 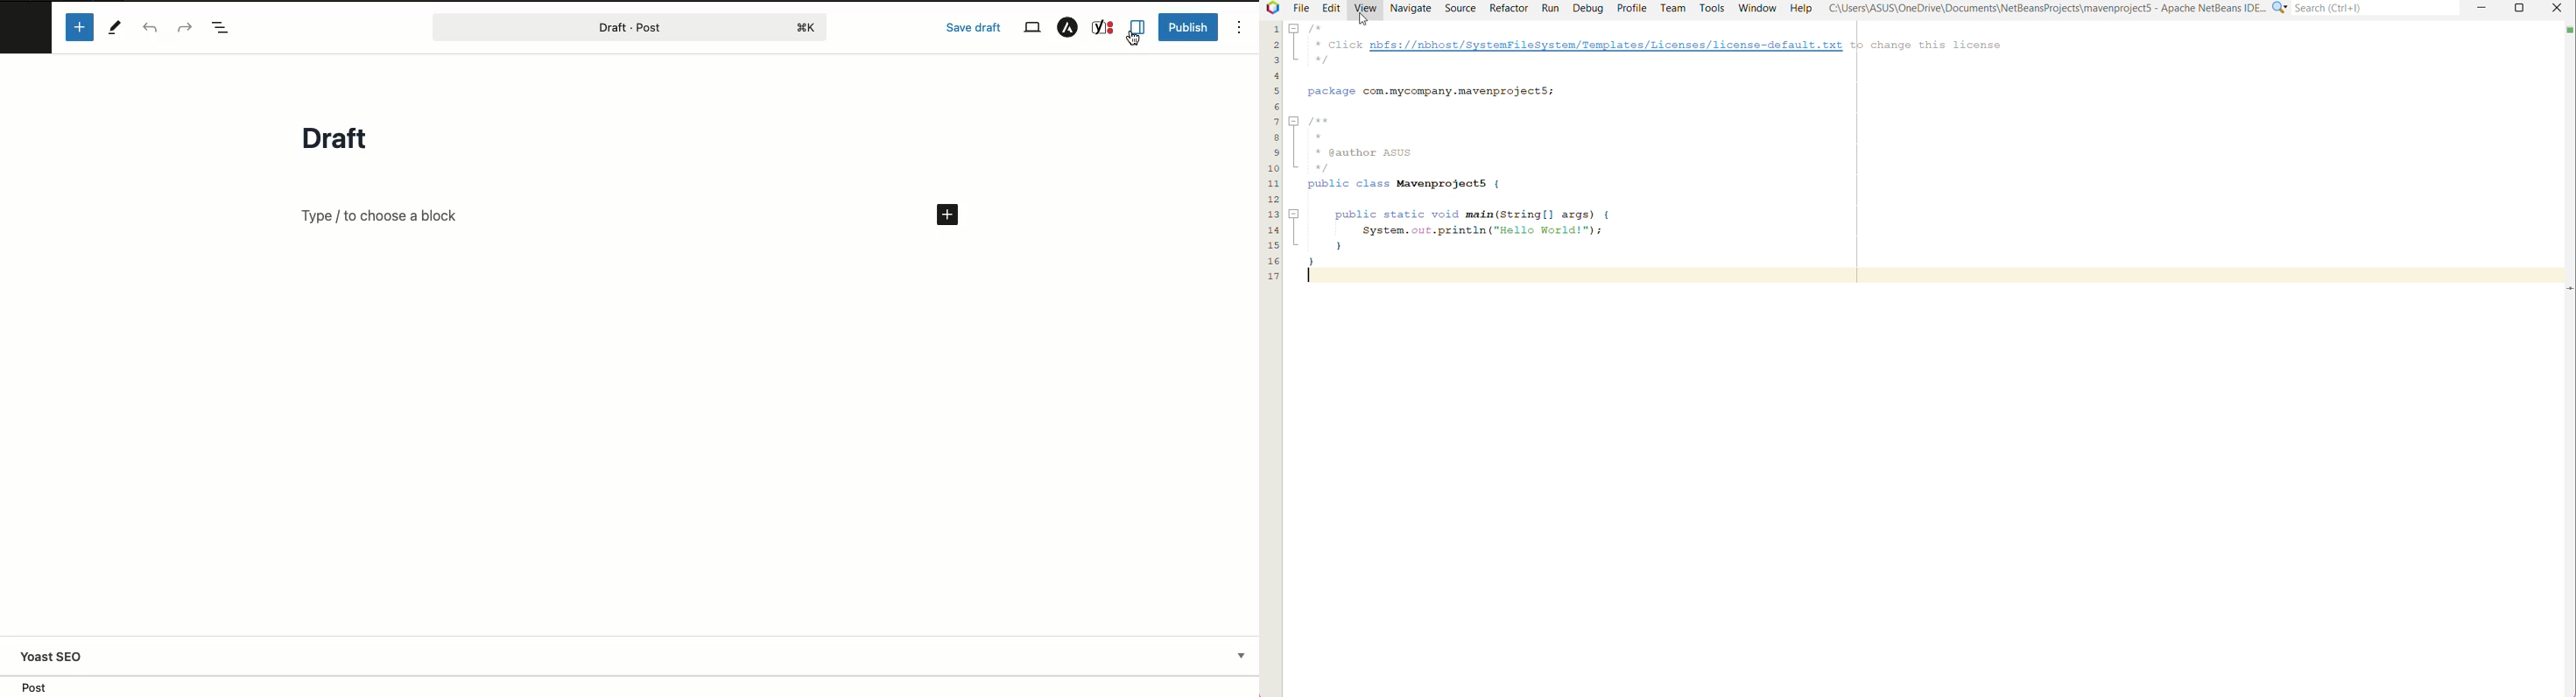 I want to click on View, so click(x=1365, y=10).